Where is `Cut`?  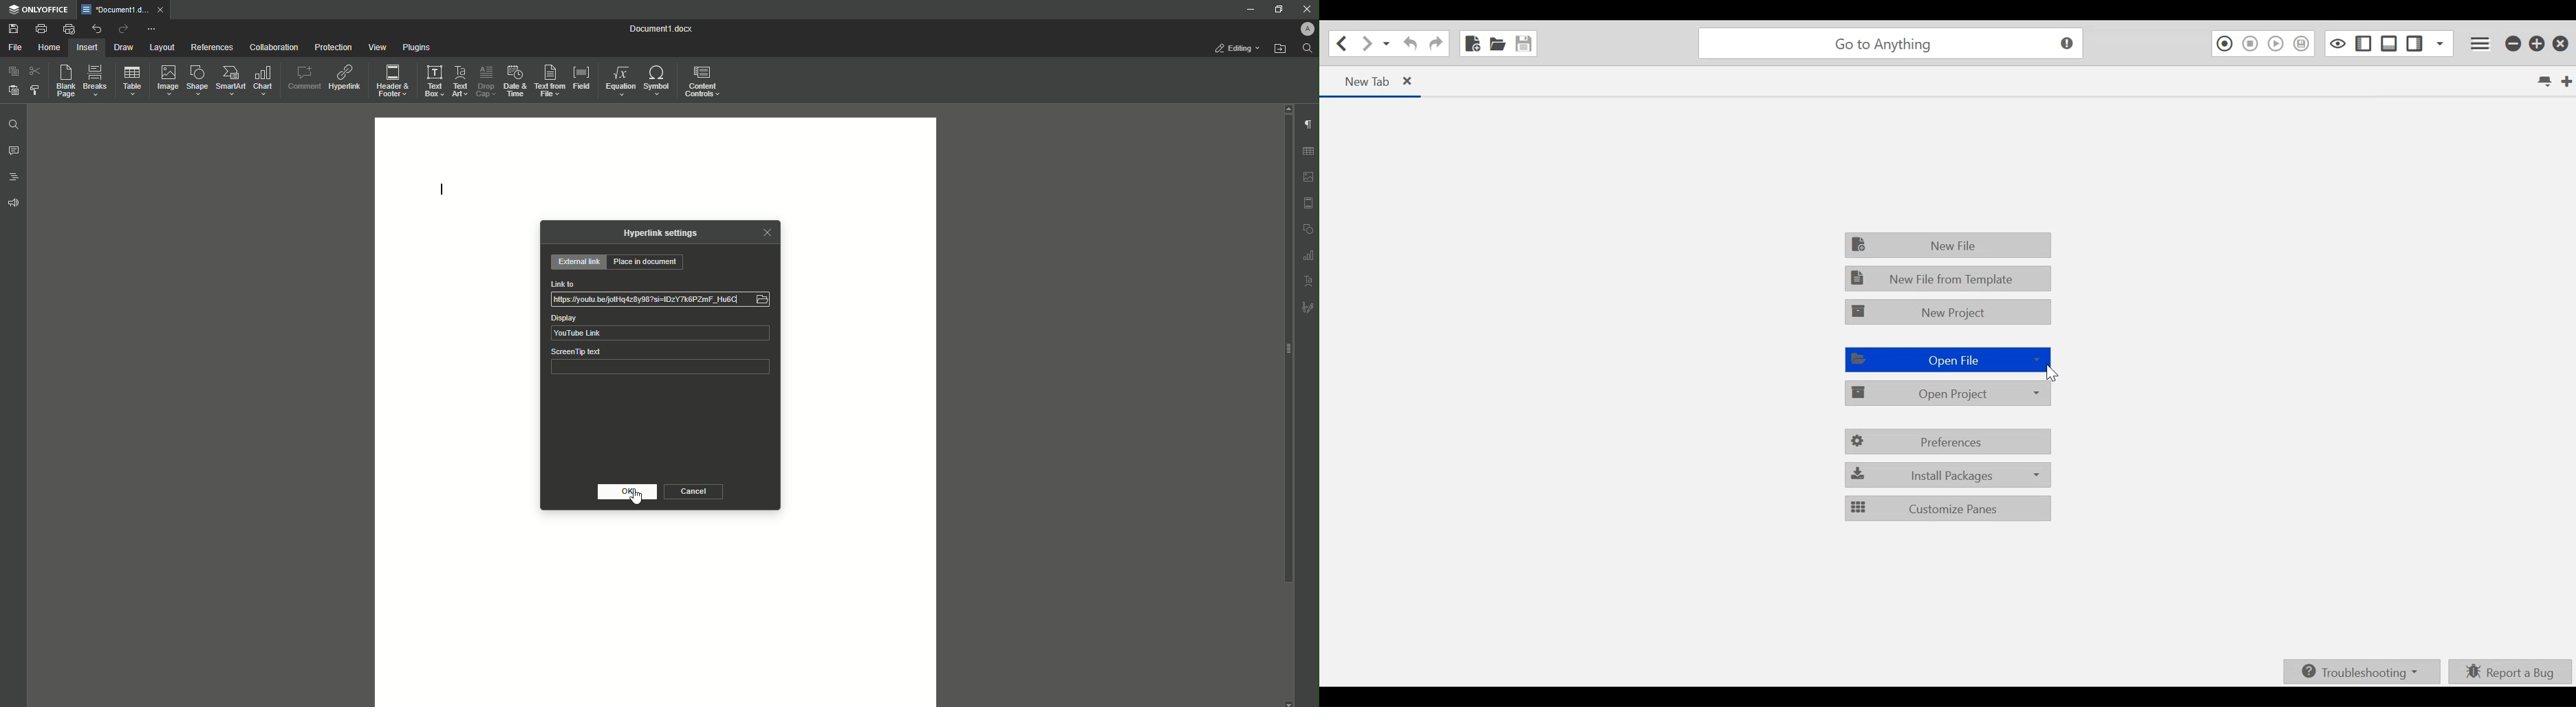
Cut is located at coordinates (34, 72).